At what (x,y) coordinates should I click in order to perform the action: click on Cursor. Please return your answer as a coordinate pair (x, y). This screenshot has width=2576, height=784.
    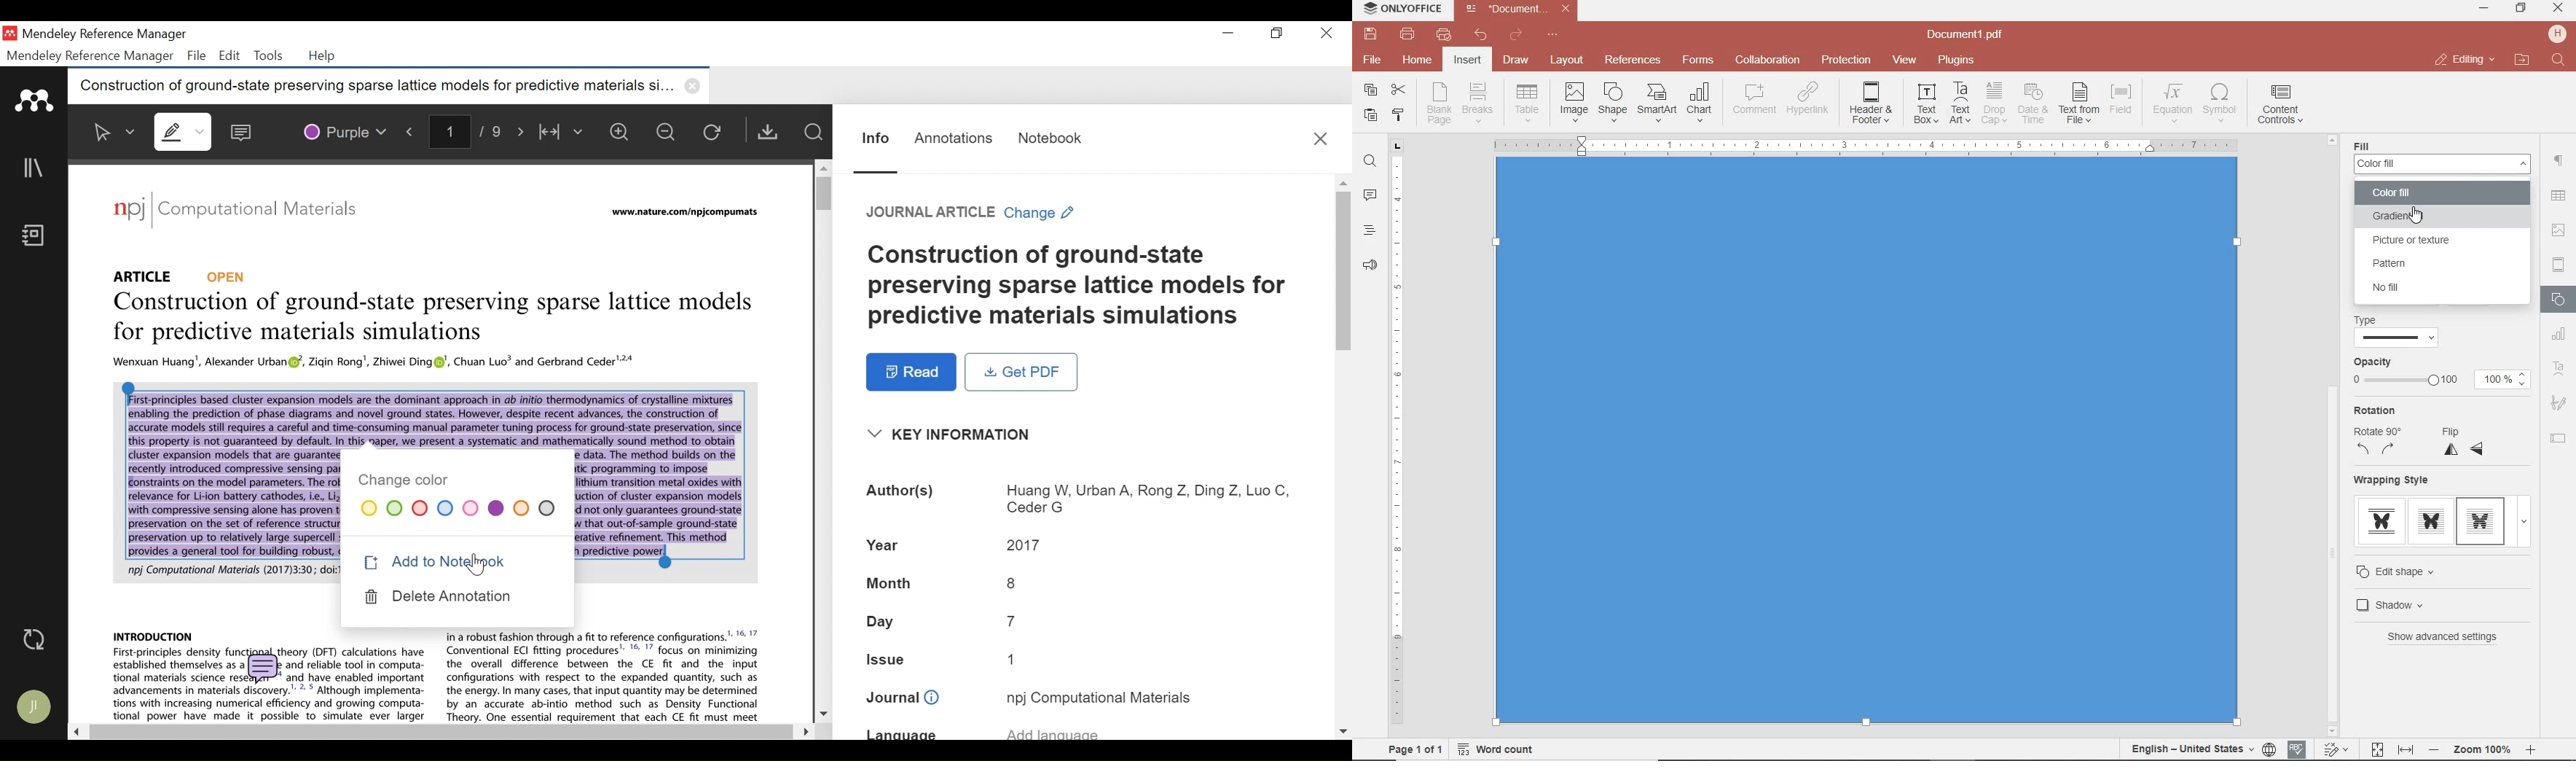
    Looking at the image, I should click on (478, 565).